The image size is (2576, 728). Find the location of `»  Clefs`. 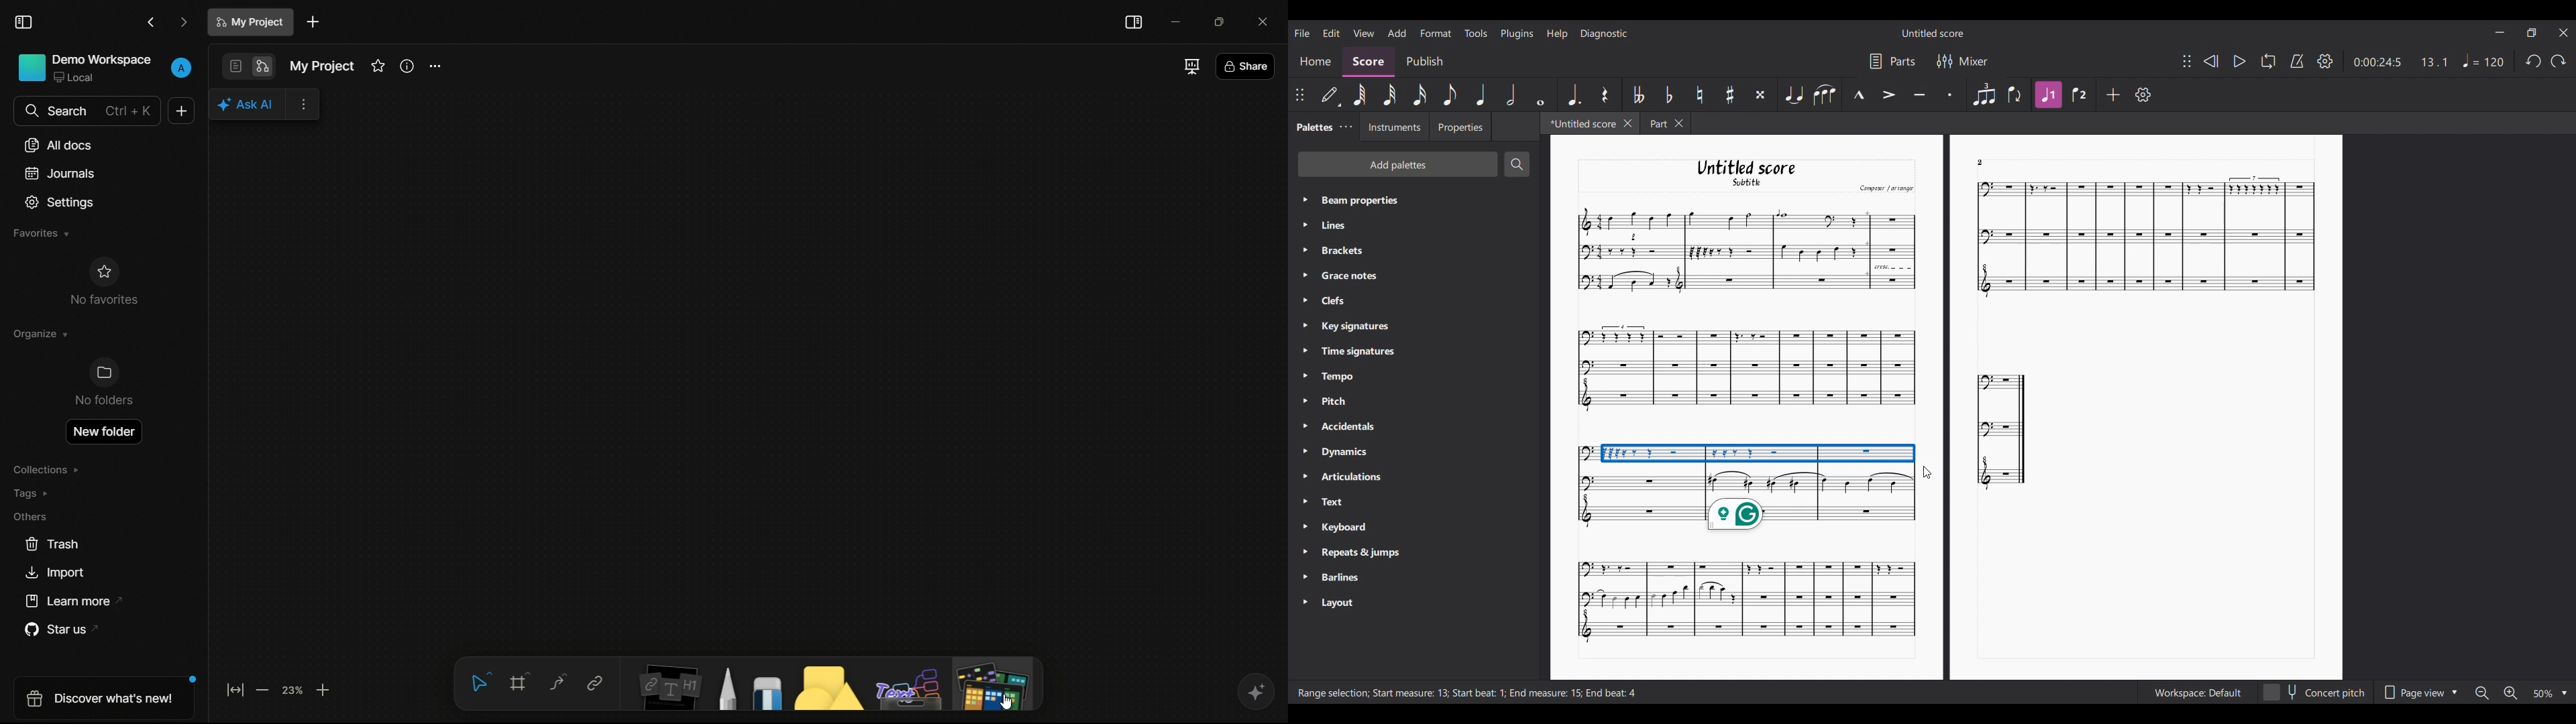

»  Clefs is located at coordinates (1336, 301).